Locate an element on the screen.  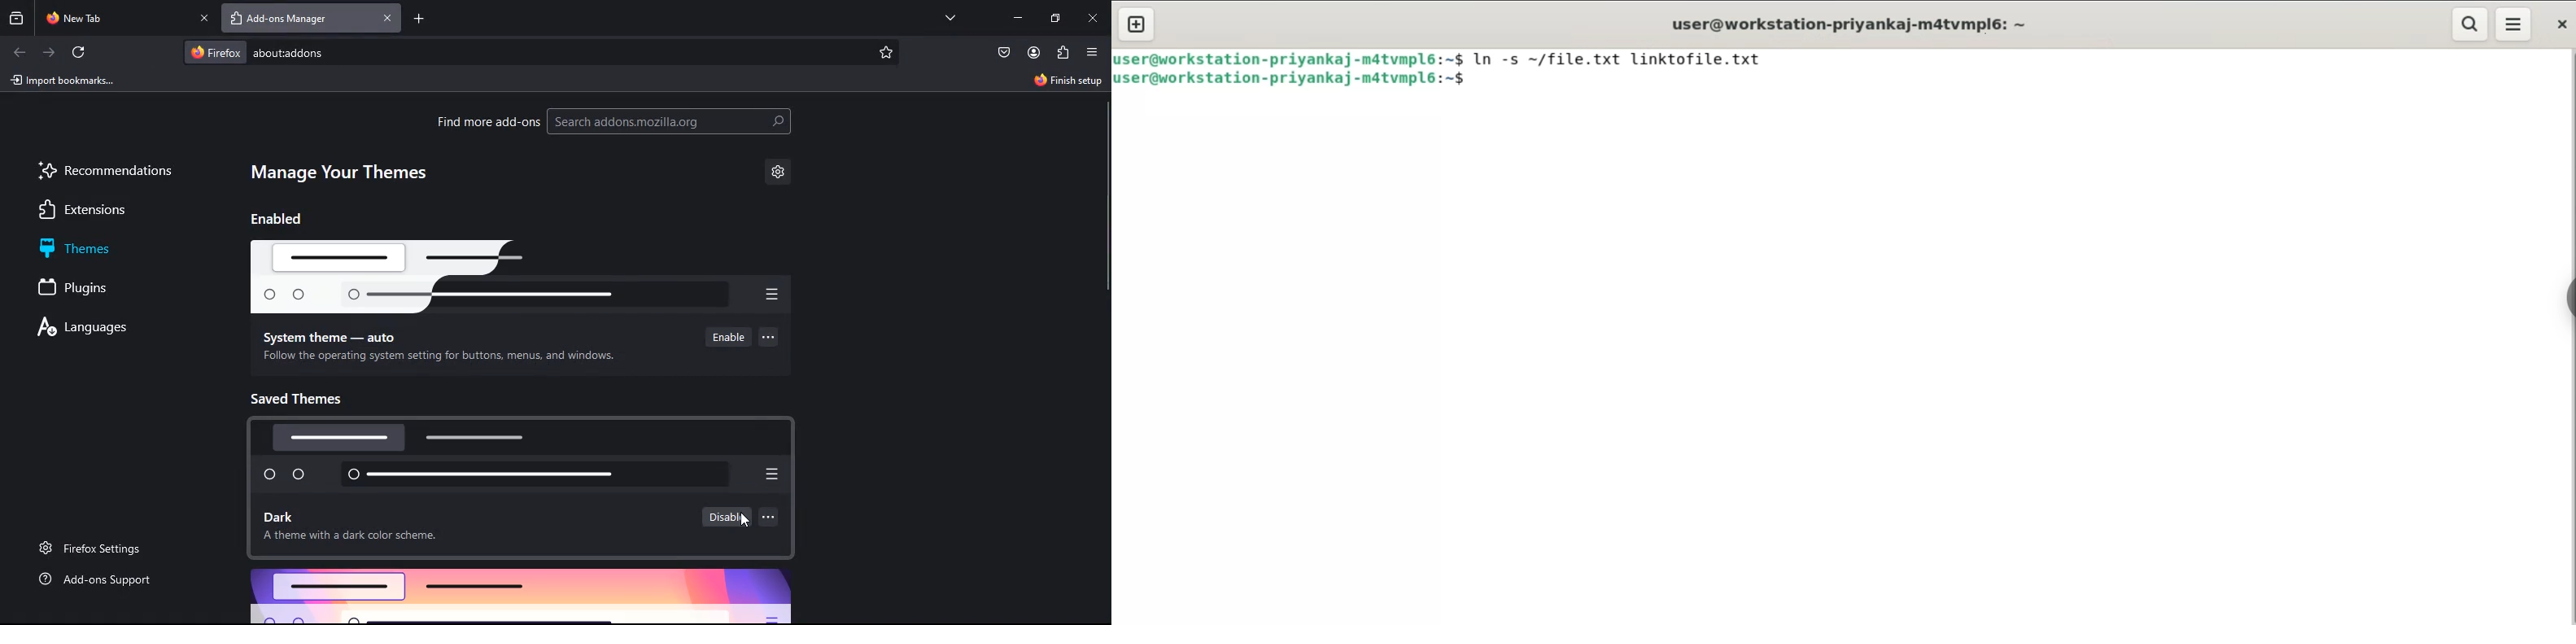
dark is located at coordinates (286, 517).